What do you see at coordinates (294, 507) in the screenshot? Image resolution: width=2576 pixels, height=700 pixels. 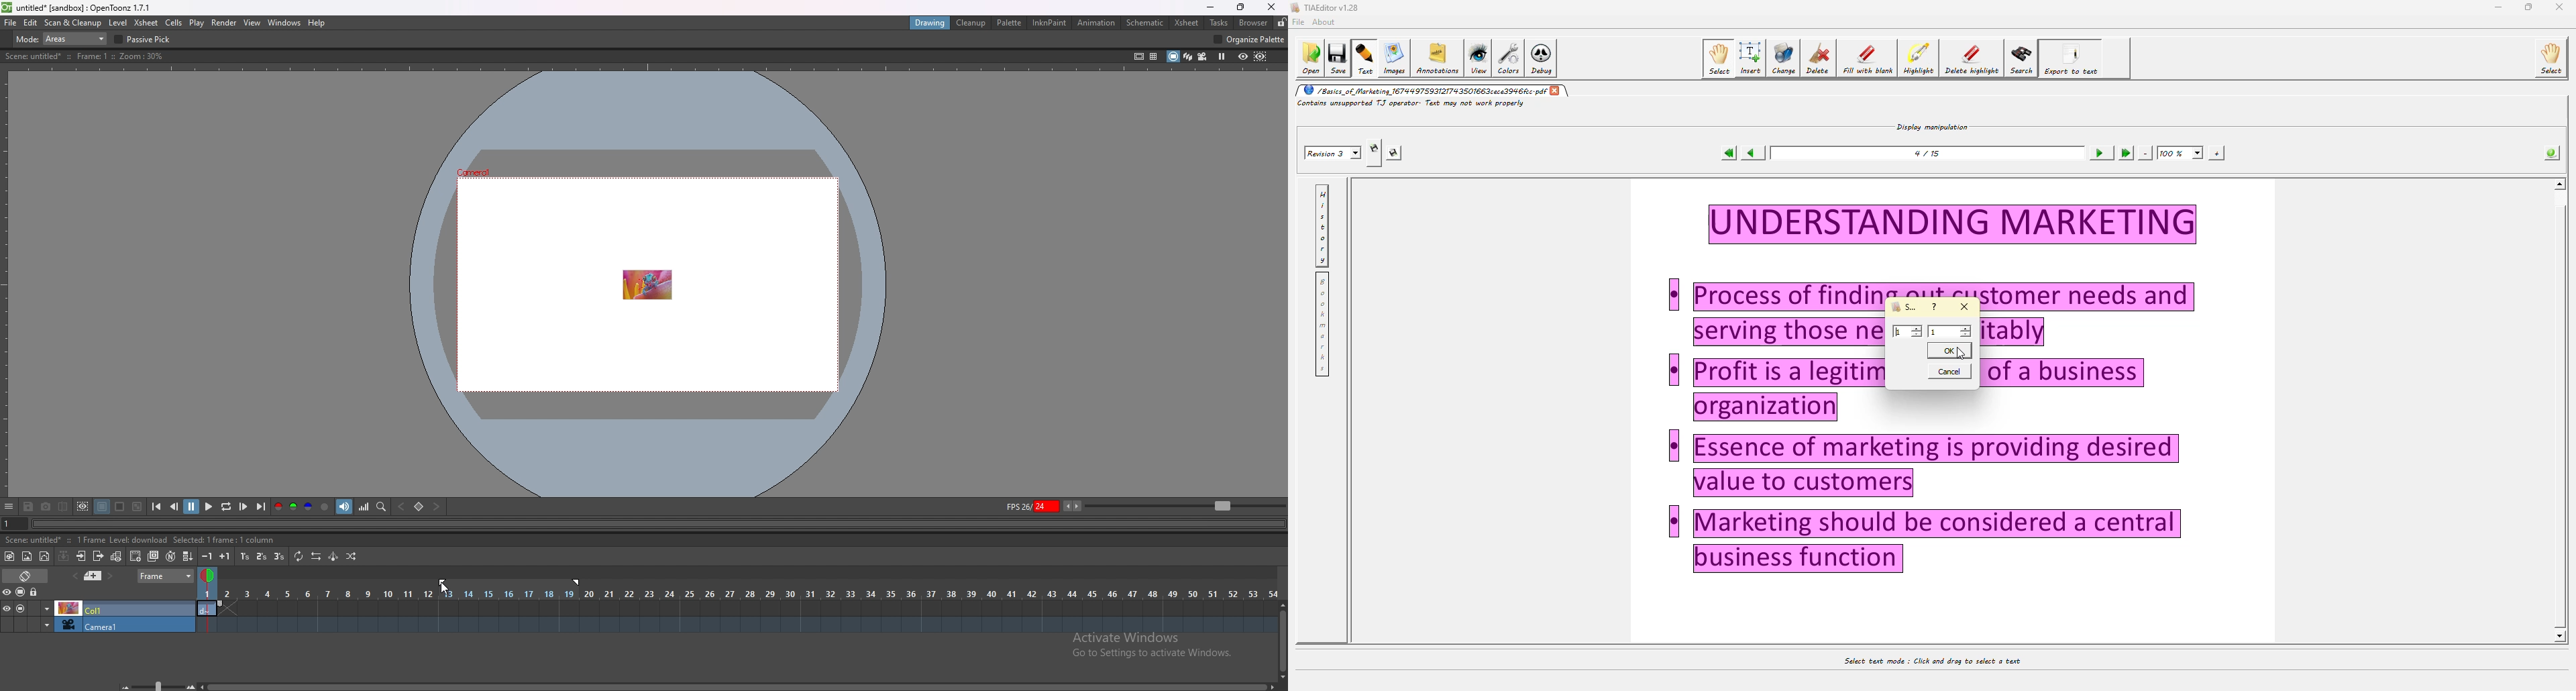 I see `green channel` at bounding box center [294, 507].